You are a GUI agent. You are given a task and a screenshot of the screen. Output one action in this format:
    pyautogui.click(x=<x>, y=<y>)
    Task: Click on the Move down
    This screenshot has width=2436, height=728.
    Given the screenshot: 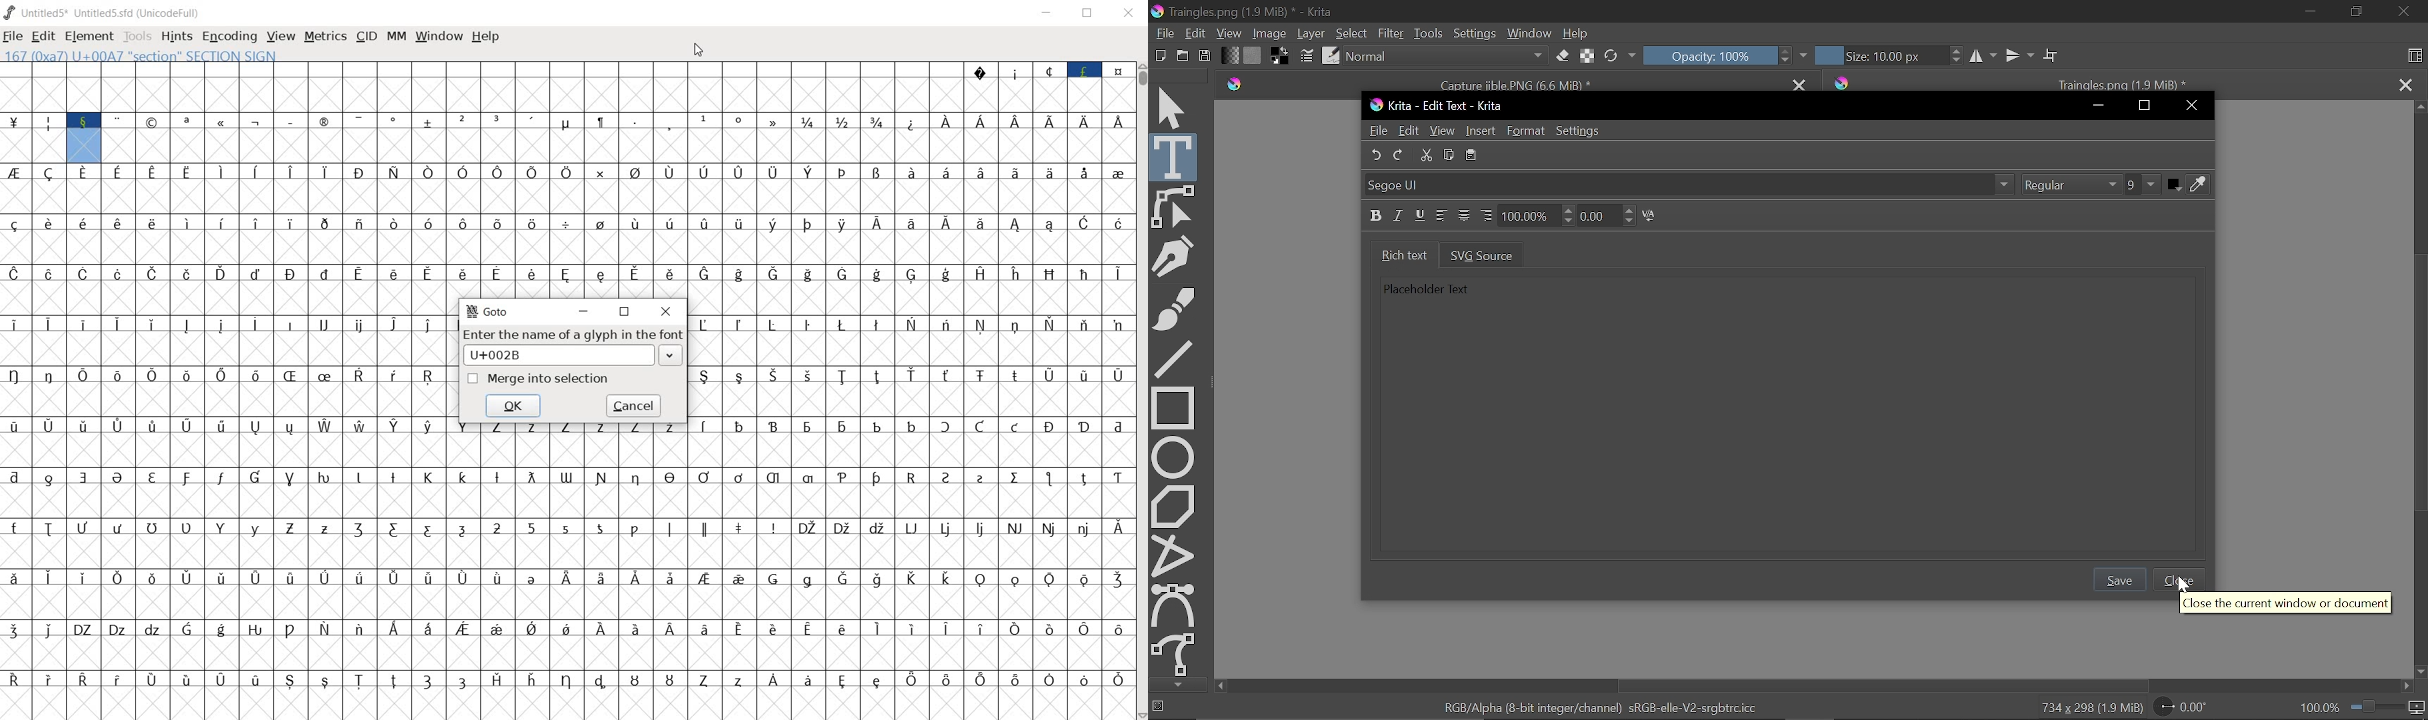 What is the action you would take?
    pyautogui.click(x=2420, y=672)
    